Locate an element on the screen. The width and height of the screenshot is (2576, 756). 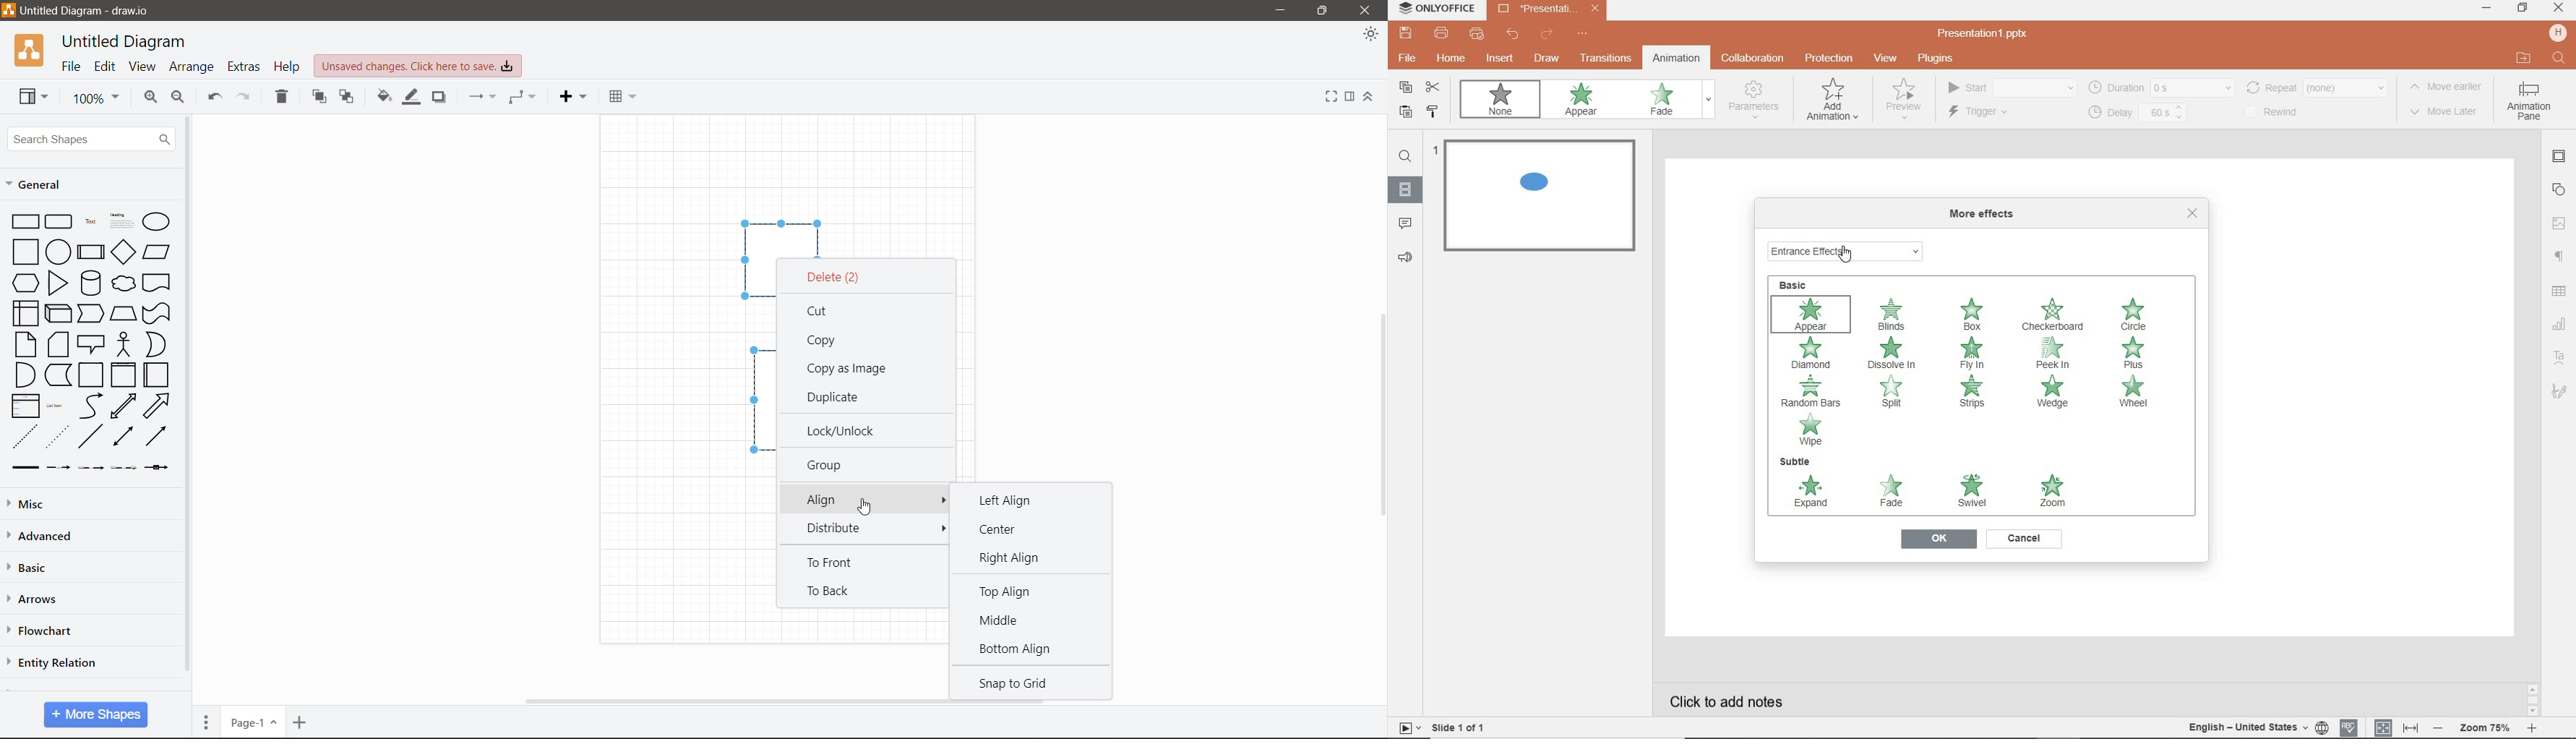
paragraph settings is located at coordinates (2559, 258).